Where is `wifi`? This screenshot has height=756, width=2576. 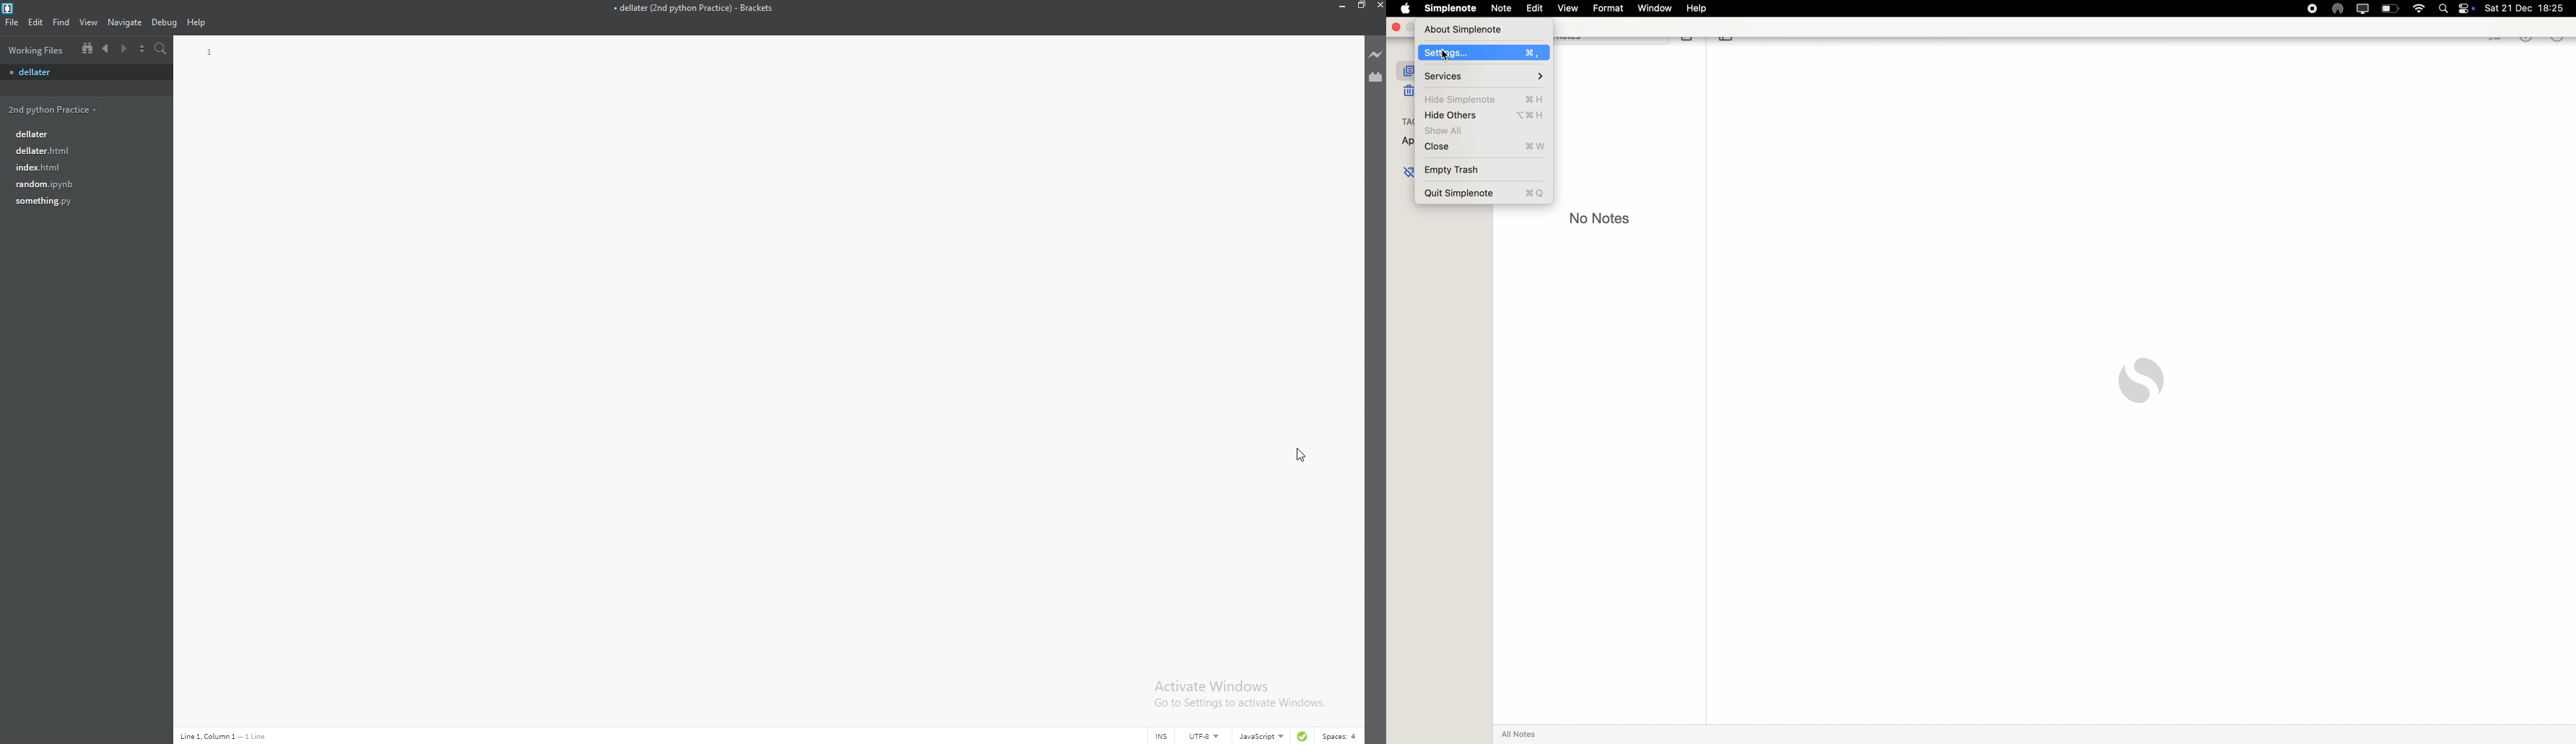
wifi is located at coordinates (2417, 9).